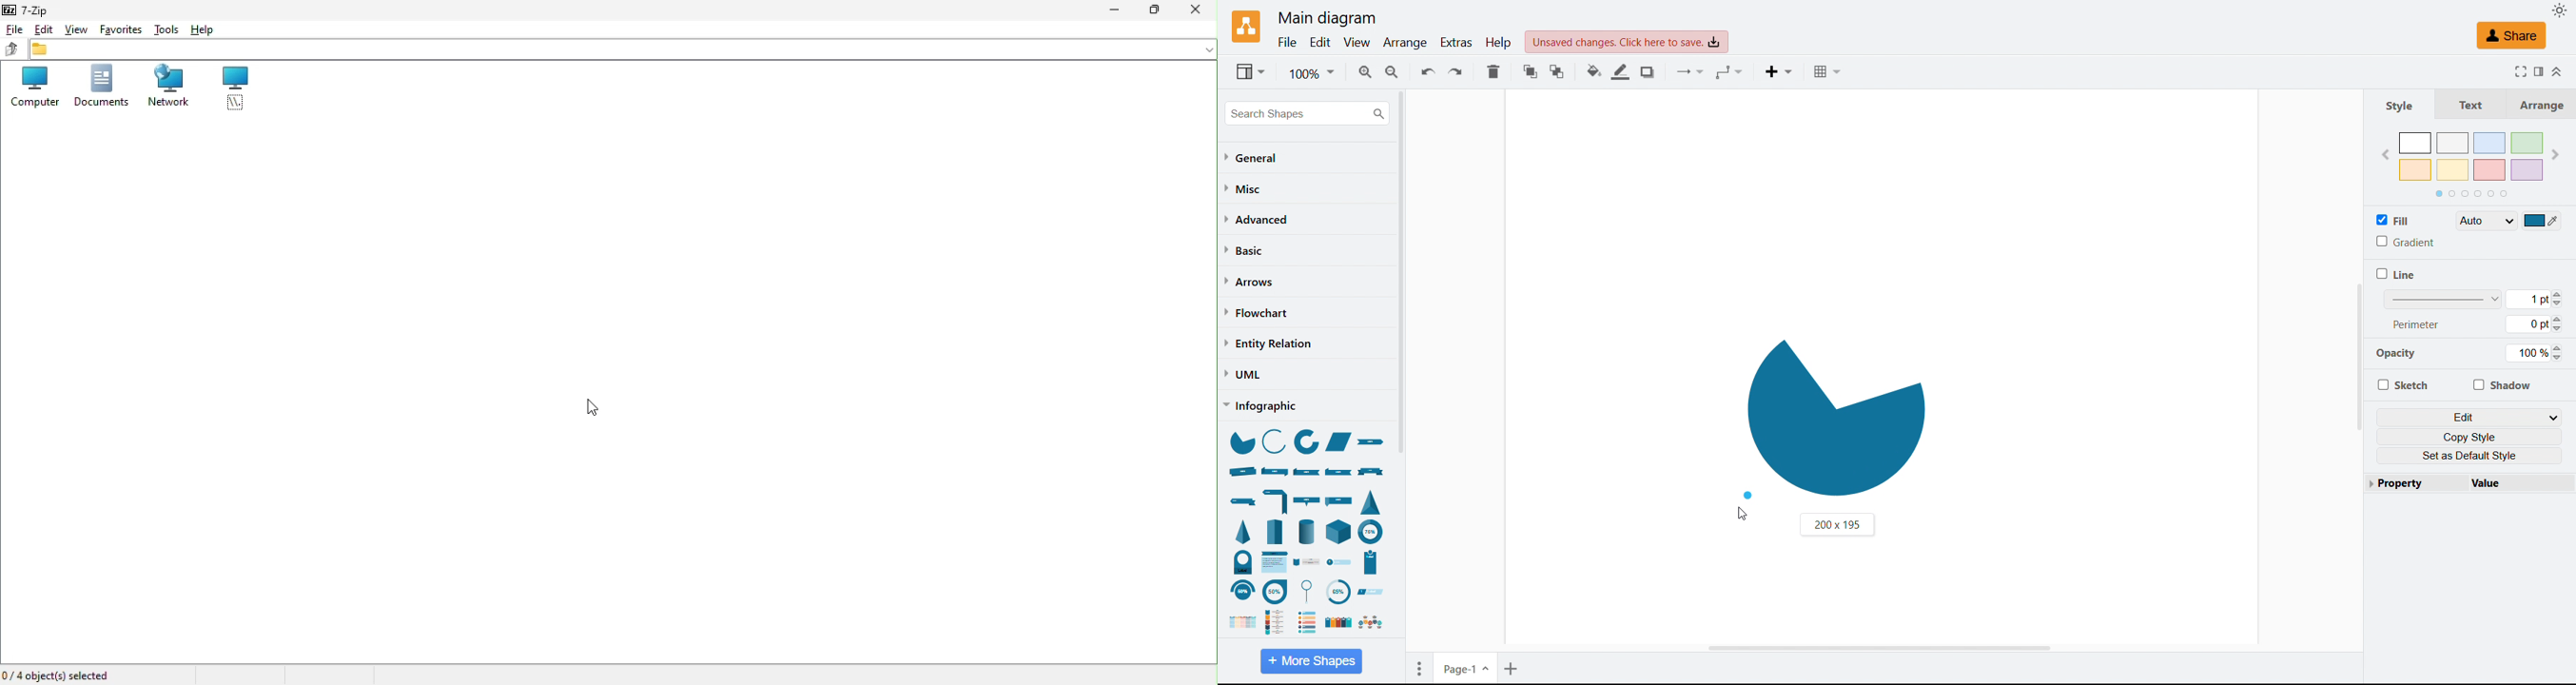  What do you see at coordinates (1365, 71) in the screenshot?
I see `Zoom in ` at bounding box center [1365, 71].